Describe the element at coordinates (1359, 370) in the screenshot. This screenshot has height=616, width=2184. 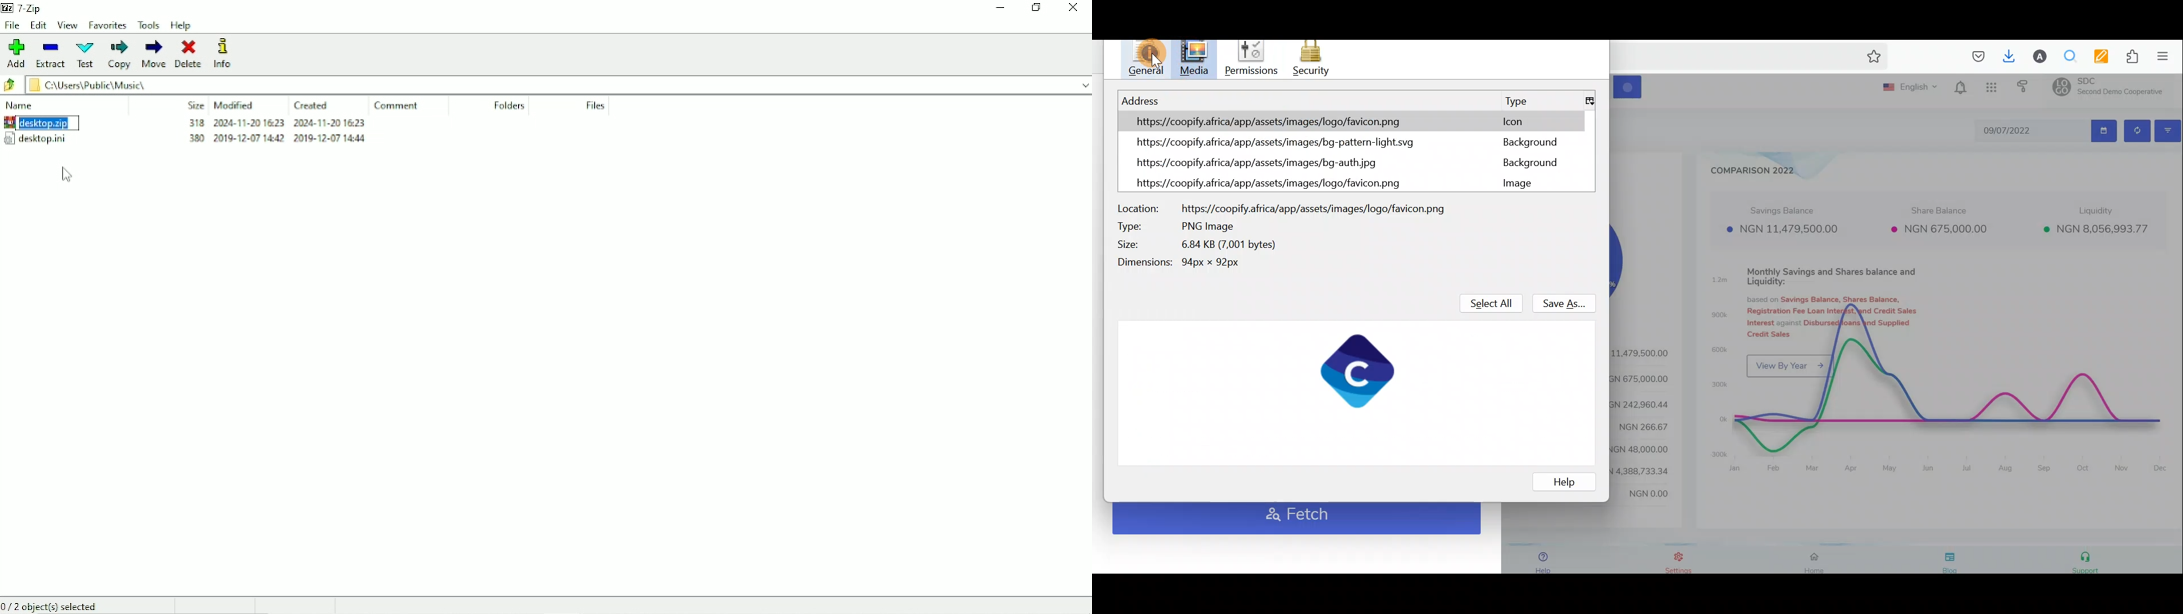
I see `logo` at that location.